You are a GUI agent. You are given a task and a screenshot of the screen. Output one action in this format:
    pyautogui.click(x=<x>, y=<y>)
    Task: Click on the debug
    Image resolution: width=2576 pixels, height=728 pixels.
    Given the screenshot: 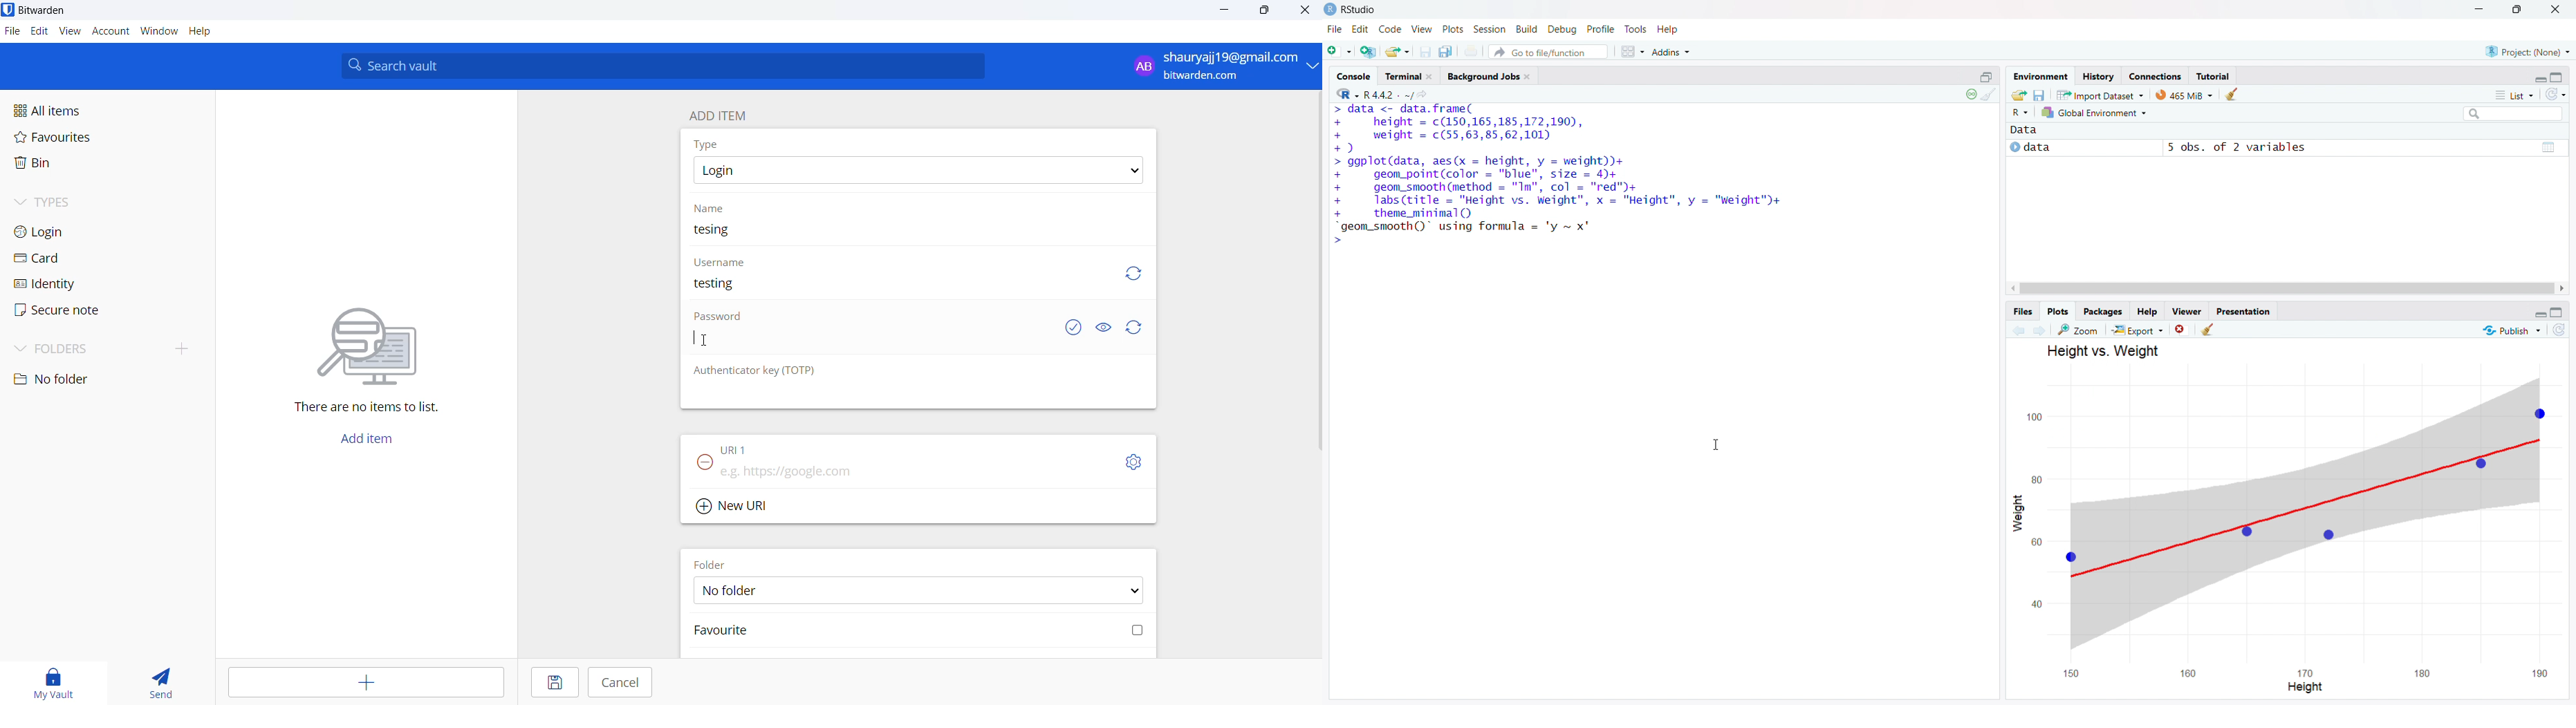 What is the action you would take?
    pyautogui.click(x=1563, y=29)
    